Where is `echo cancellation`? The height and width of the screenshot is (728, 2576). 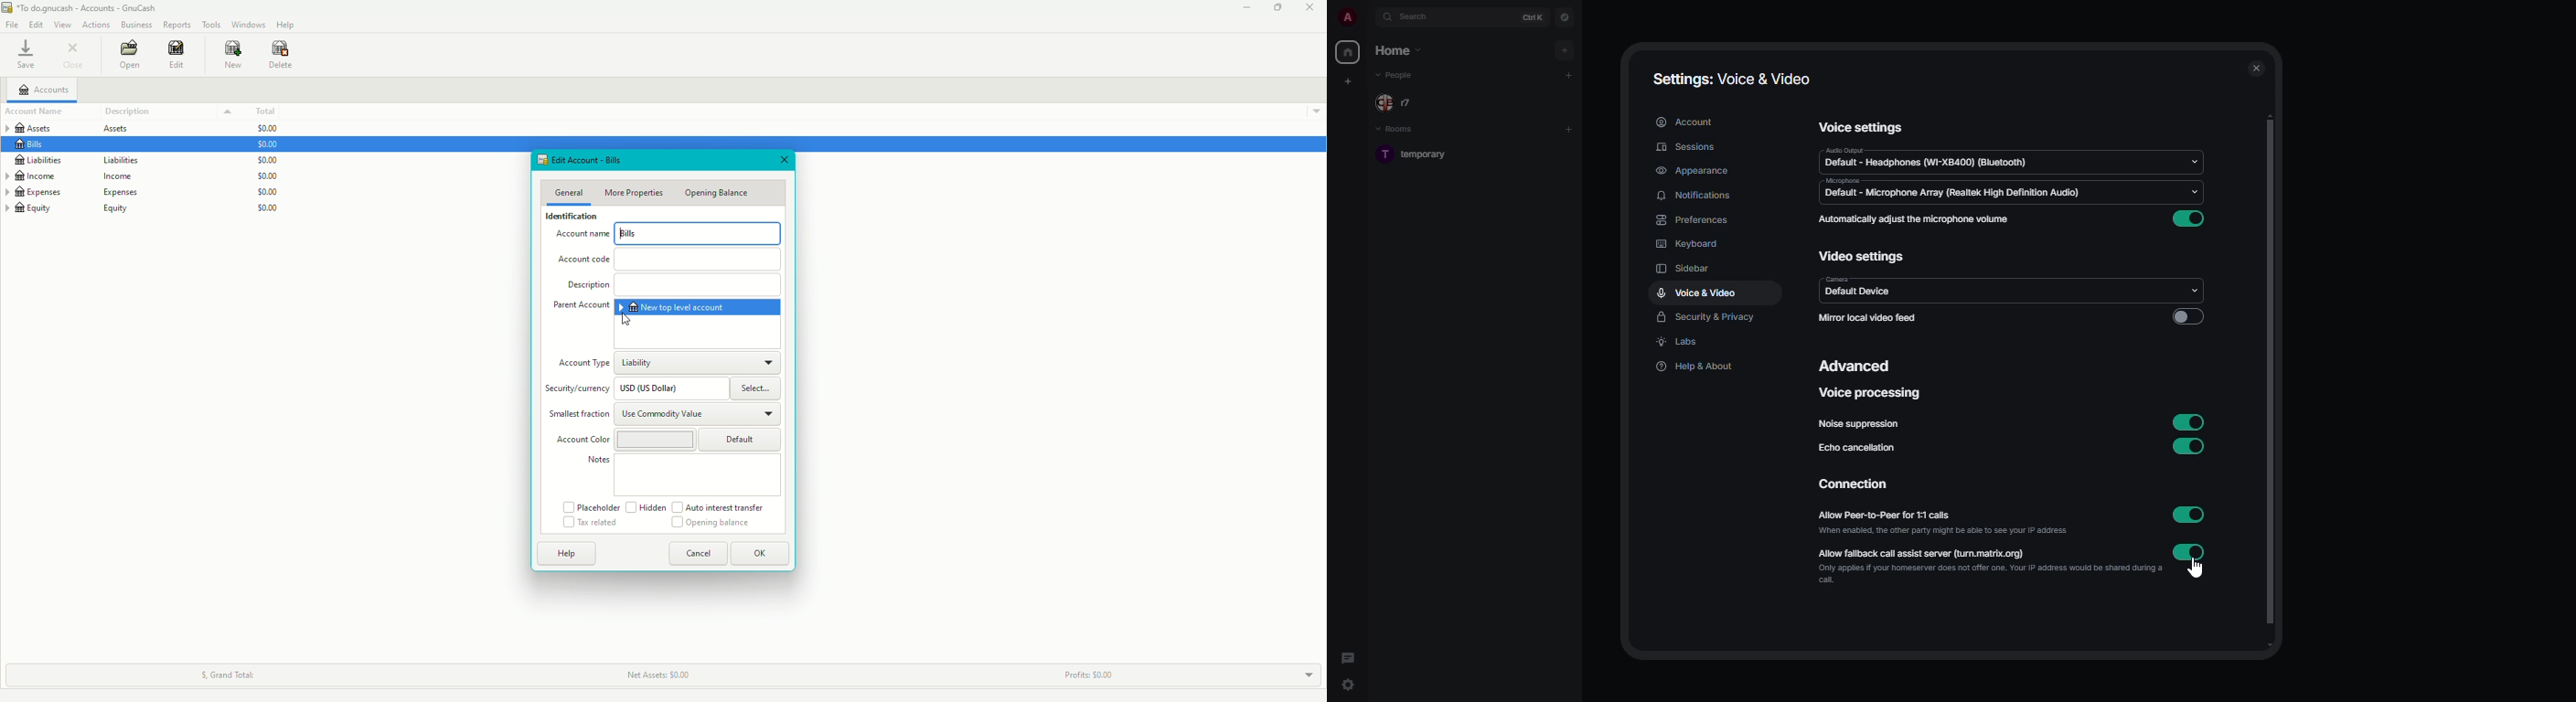 echo cancellation is located at coordinates (1860, 451).